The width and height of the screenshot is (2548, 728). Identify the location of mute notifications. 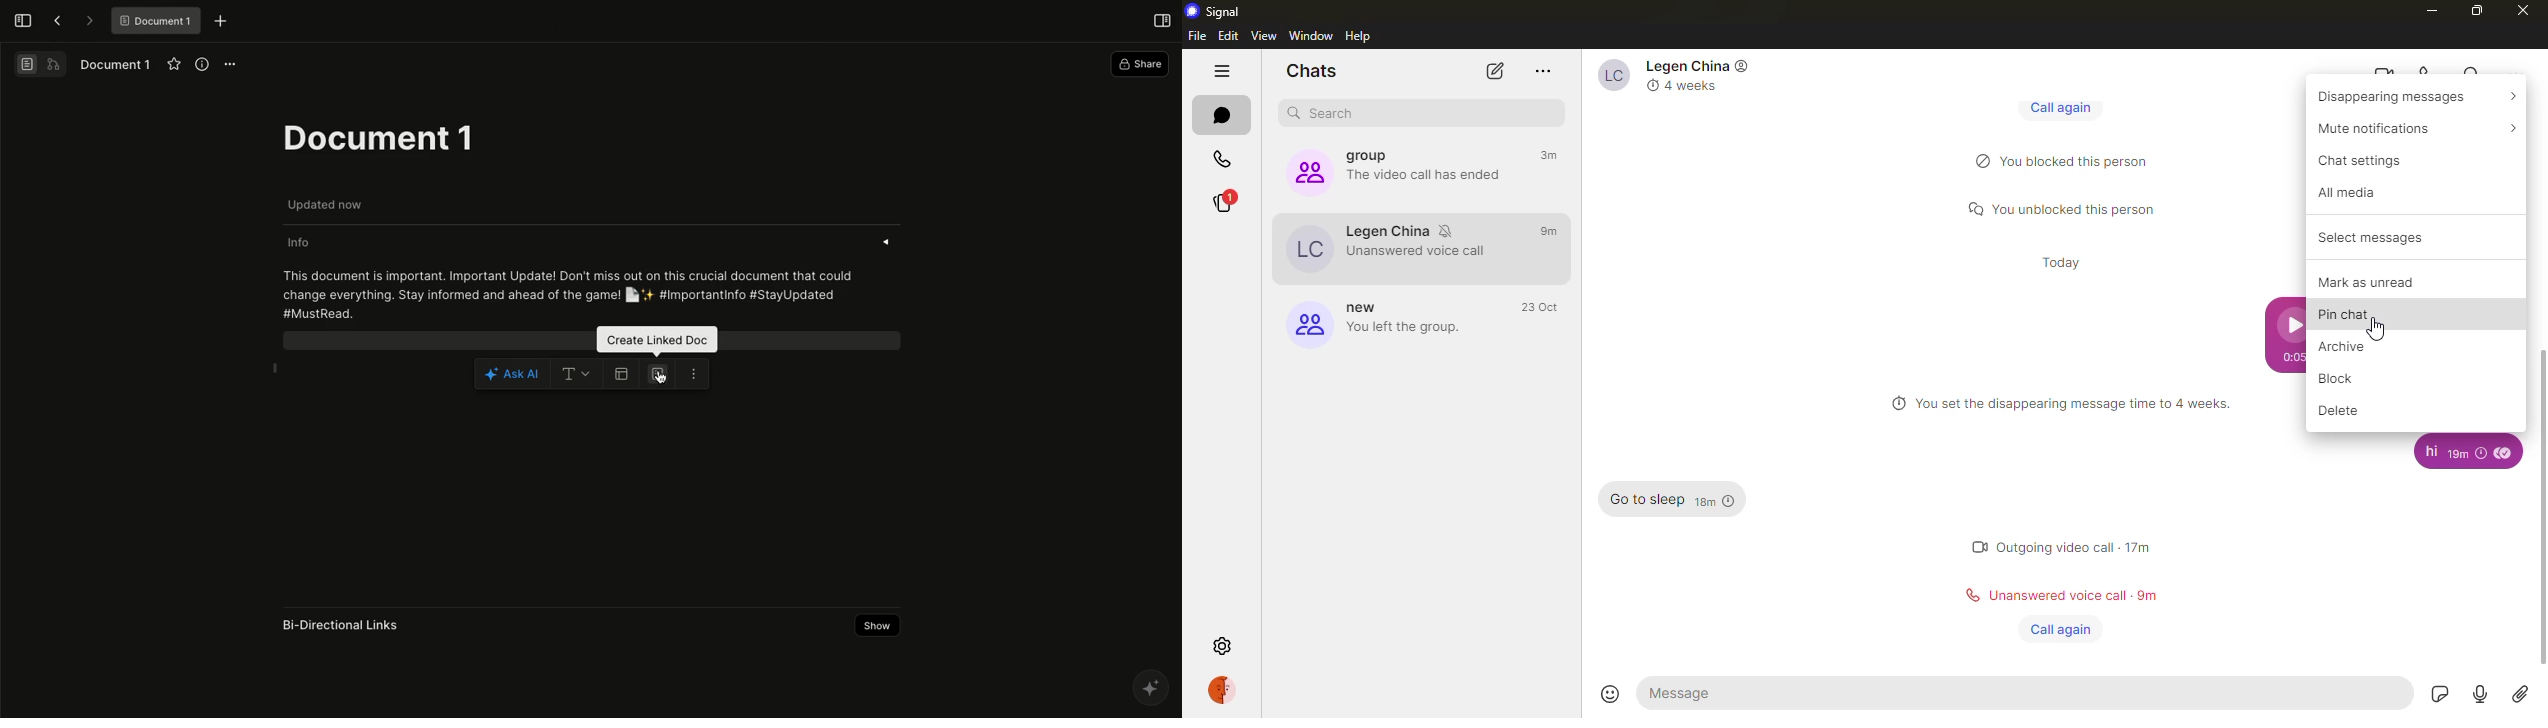
(2404, 128).